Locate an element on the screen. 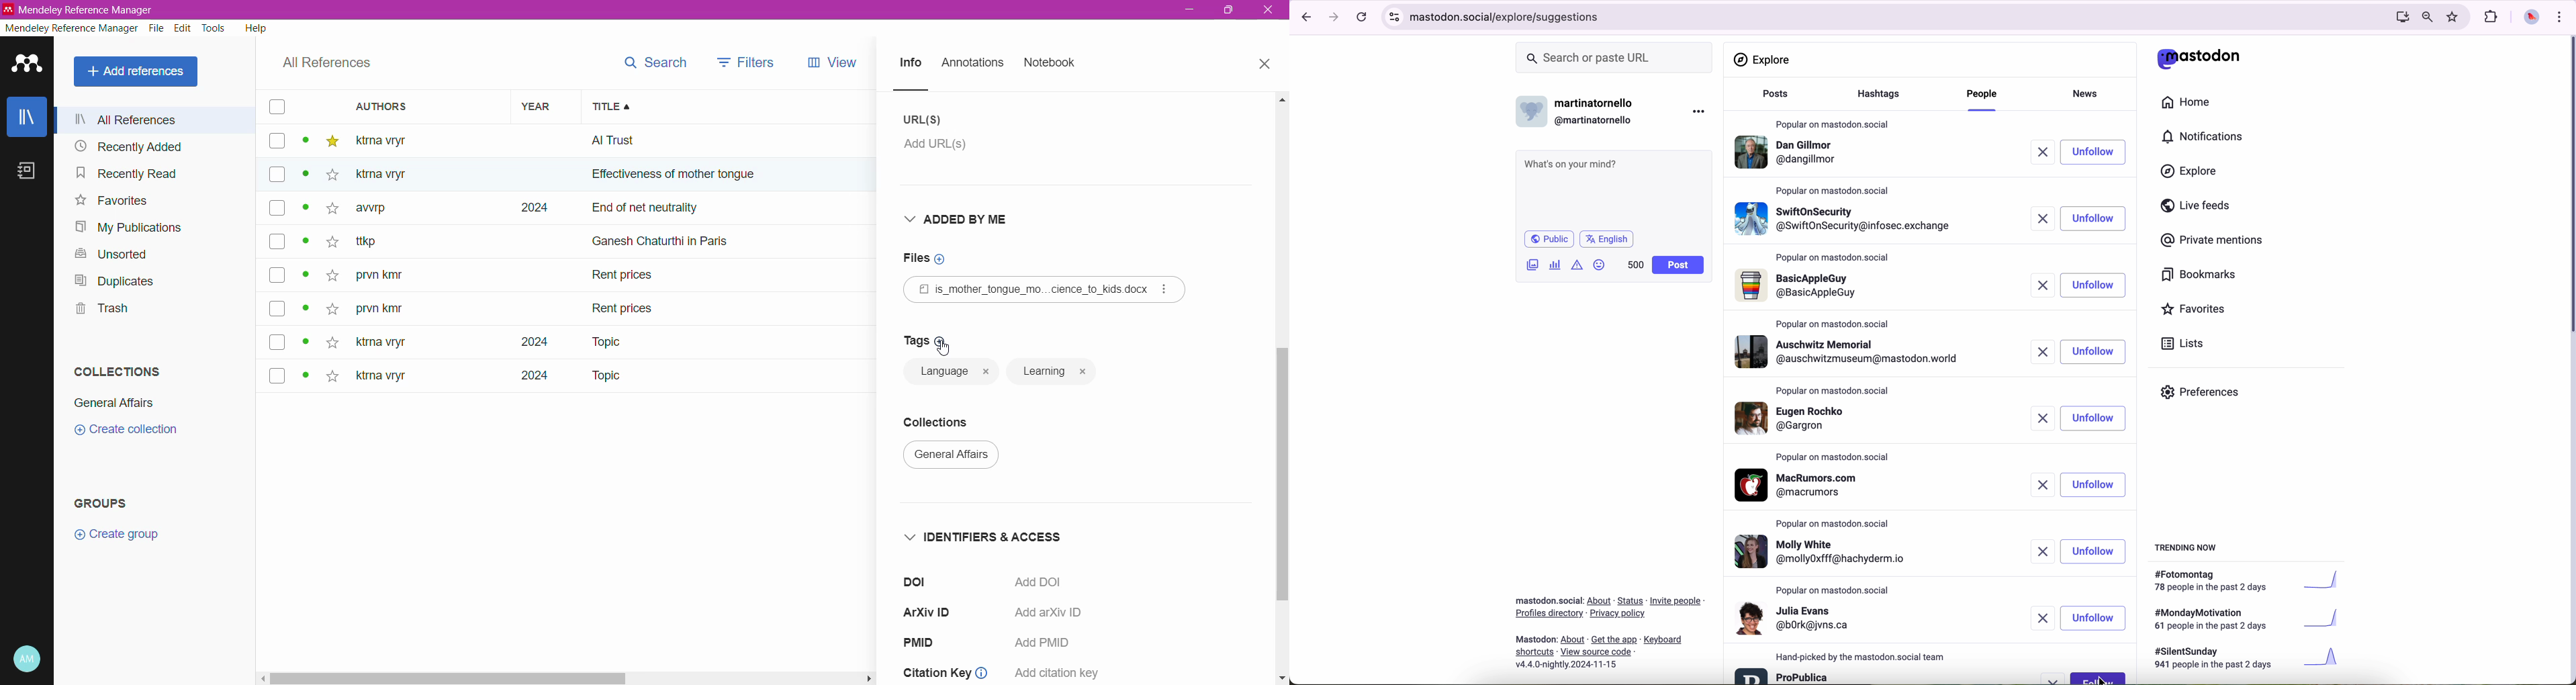 This screenshot has width=2576, height=700. awrp is located at coordinates (381, 212).